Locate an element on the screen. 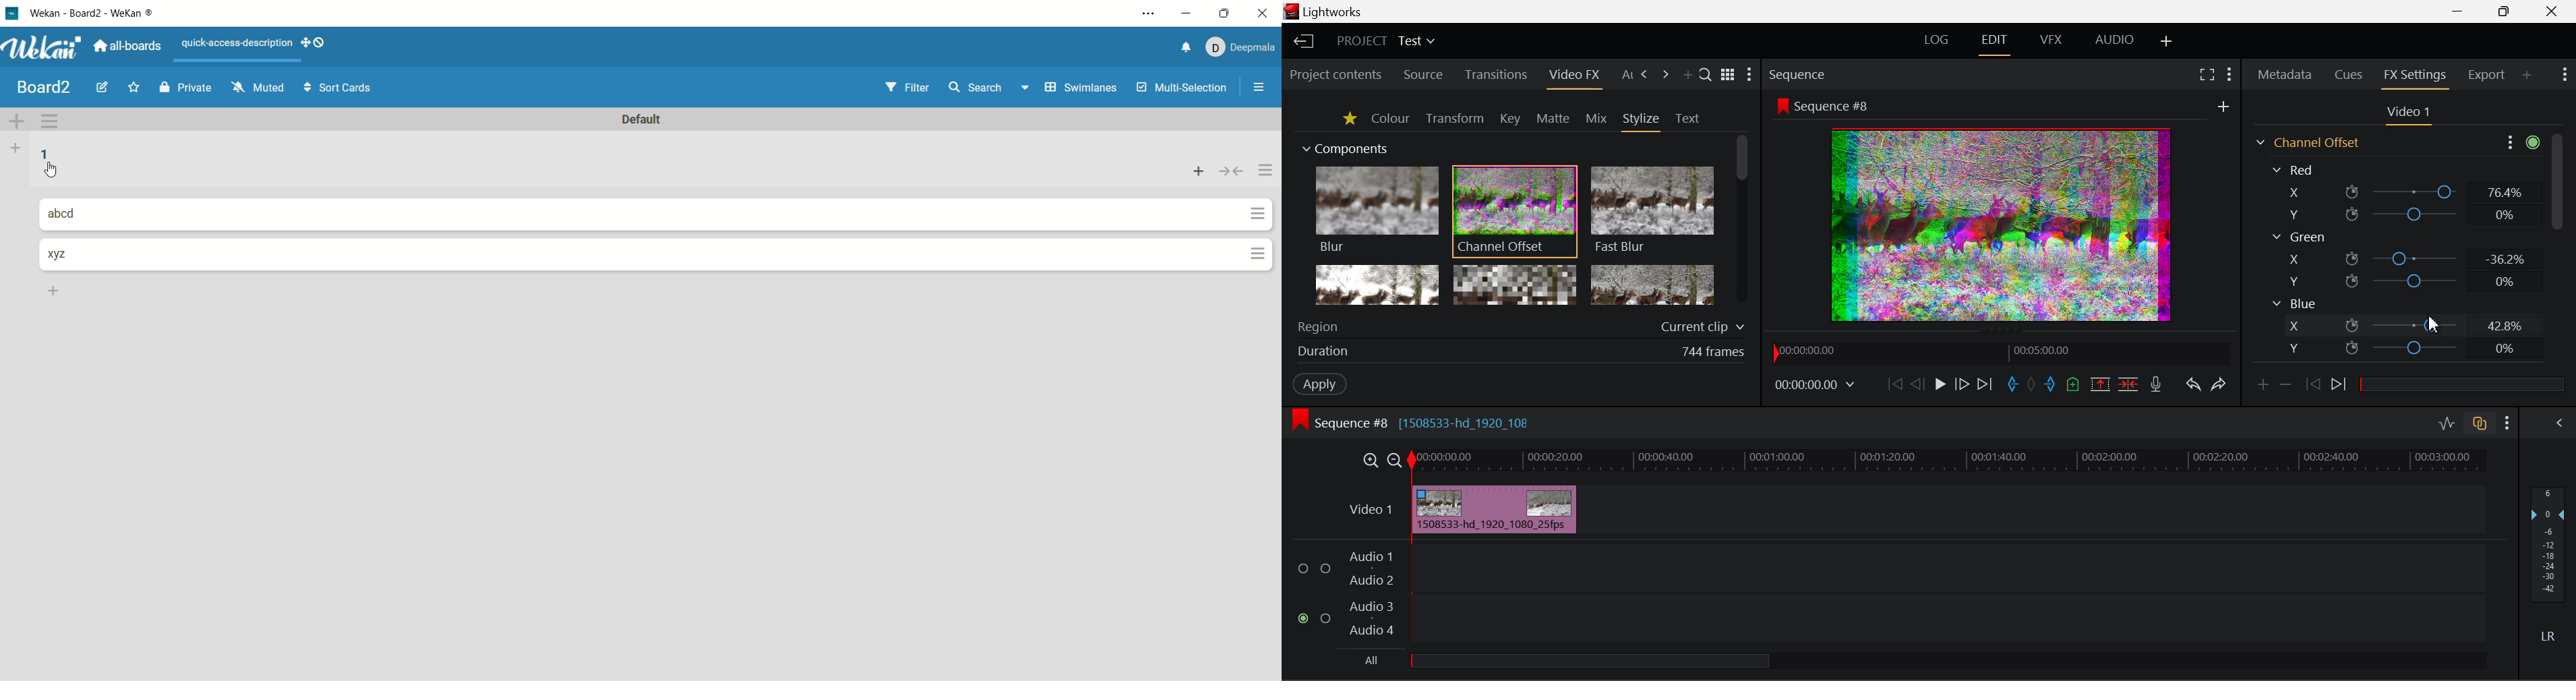 The height and width of the screenshot is (700, 2576). Channel Offset is located at coordinates (2306, 142).